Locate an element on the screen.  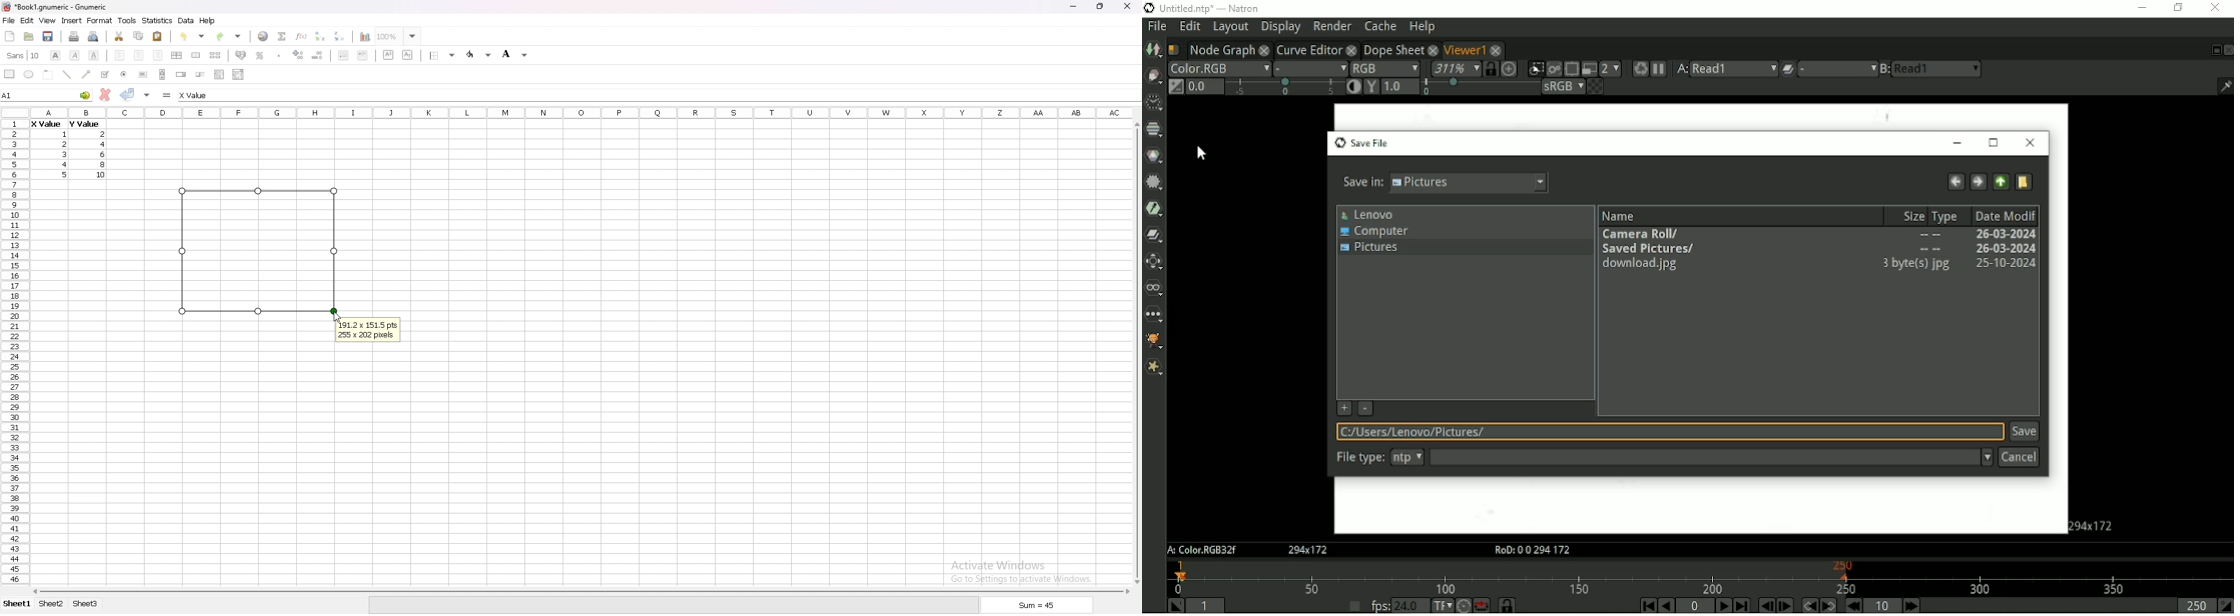
download.jpg is located at coordinates (1819, 264).